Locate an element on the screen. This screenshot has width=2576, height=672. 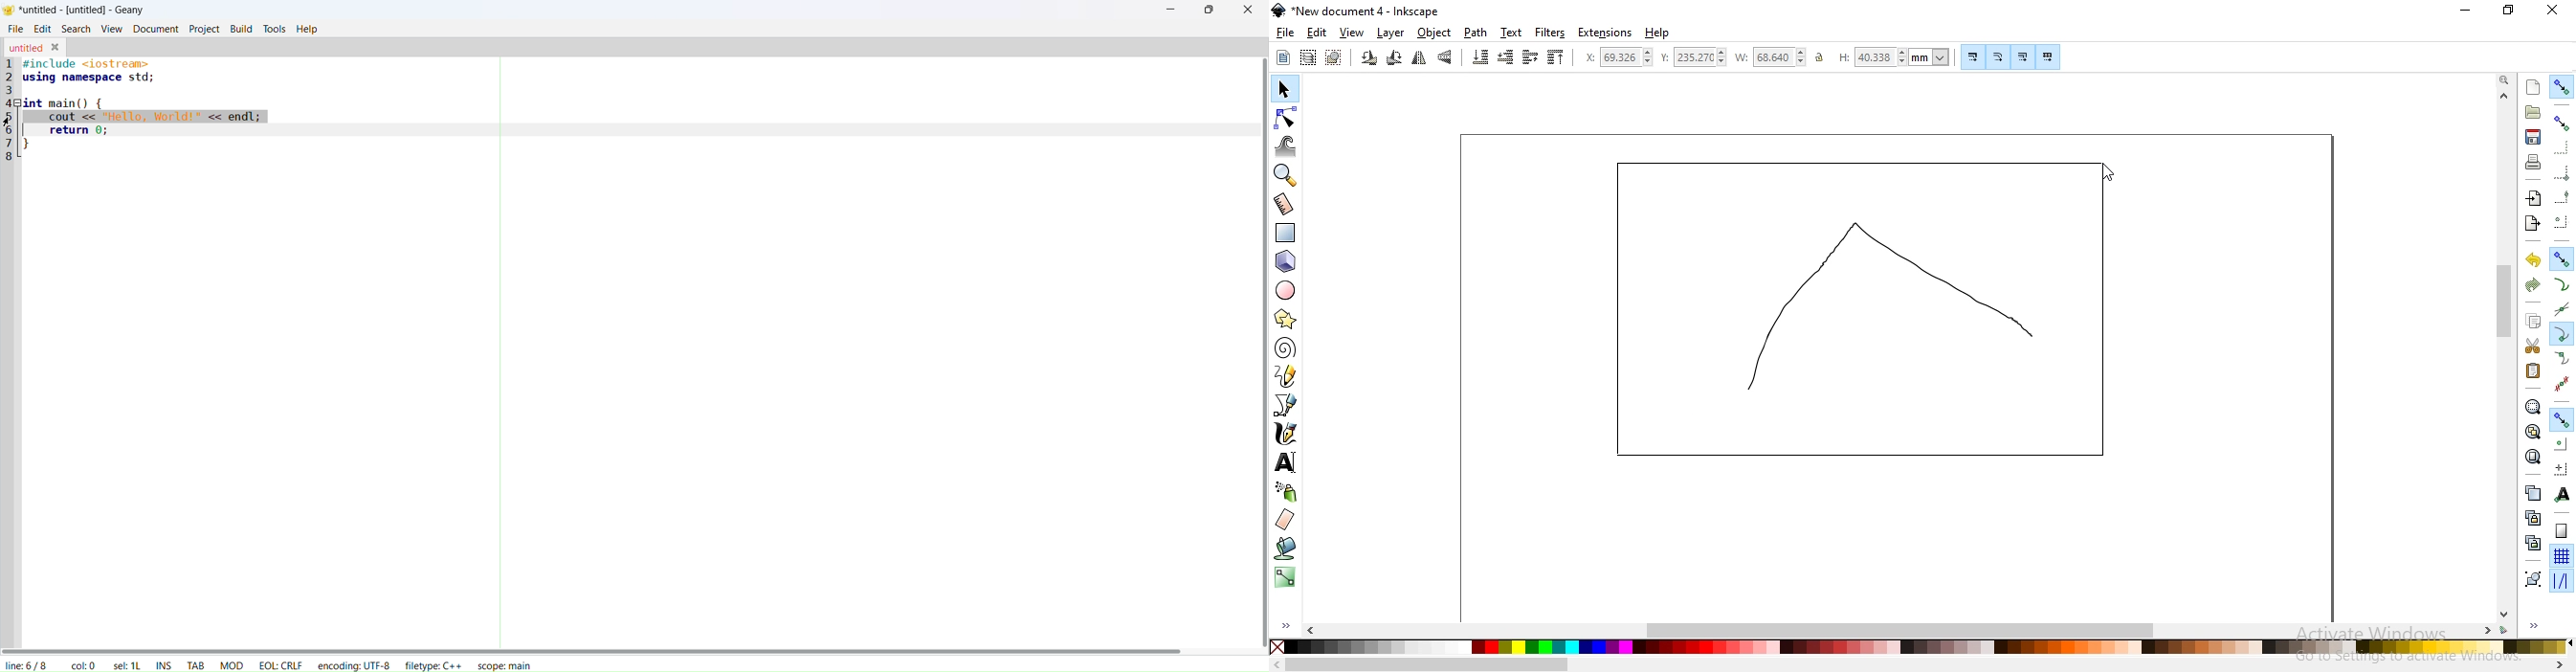
measurement tool is located at coordinates (1284, 206).